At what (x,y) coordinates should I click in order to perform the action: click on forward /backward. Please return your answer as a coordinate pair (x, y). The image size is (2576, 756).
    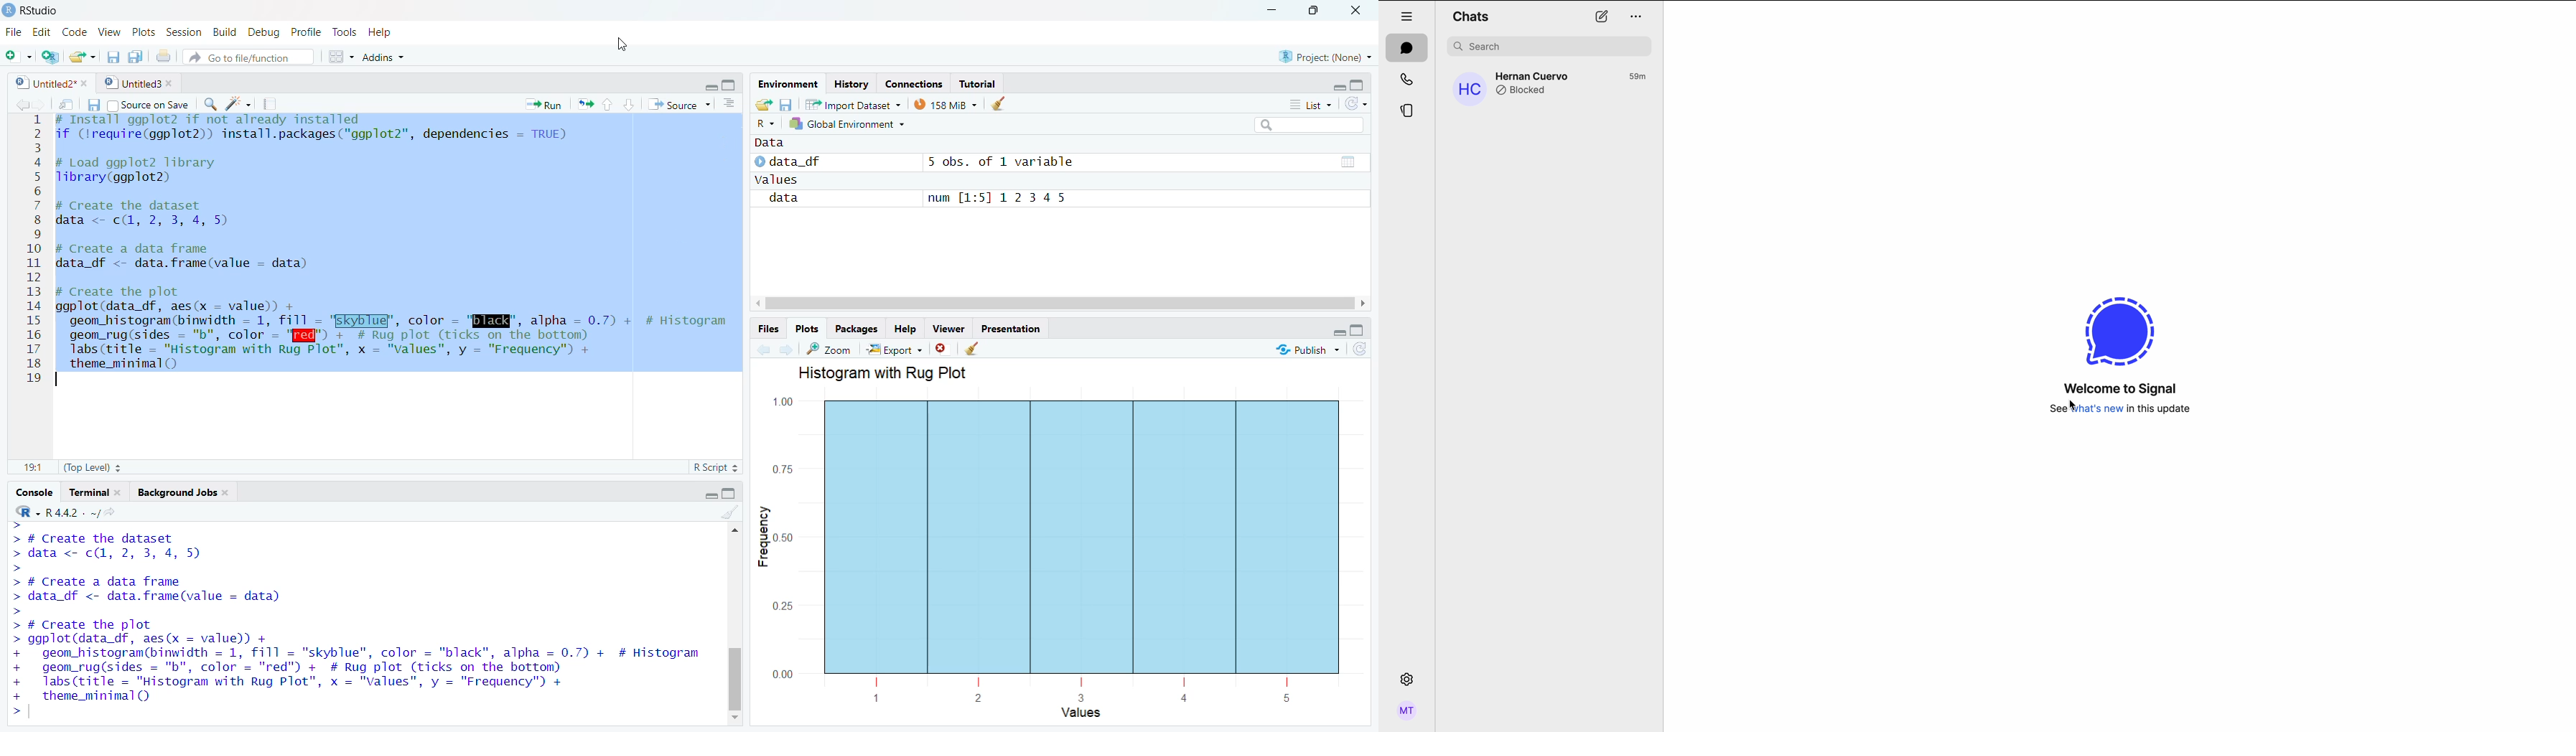
    Looking at the image, I should click on (772, 349).